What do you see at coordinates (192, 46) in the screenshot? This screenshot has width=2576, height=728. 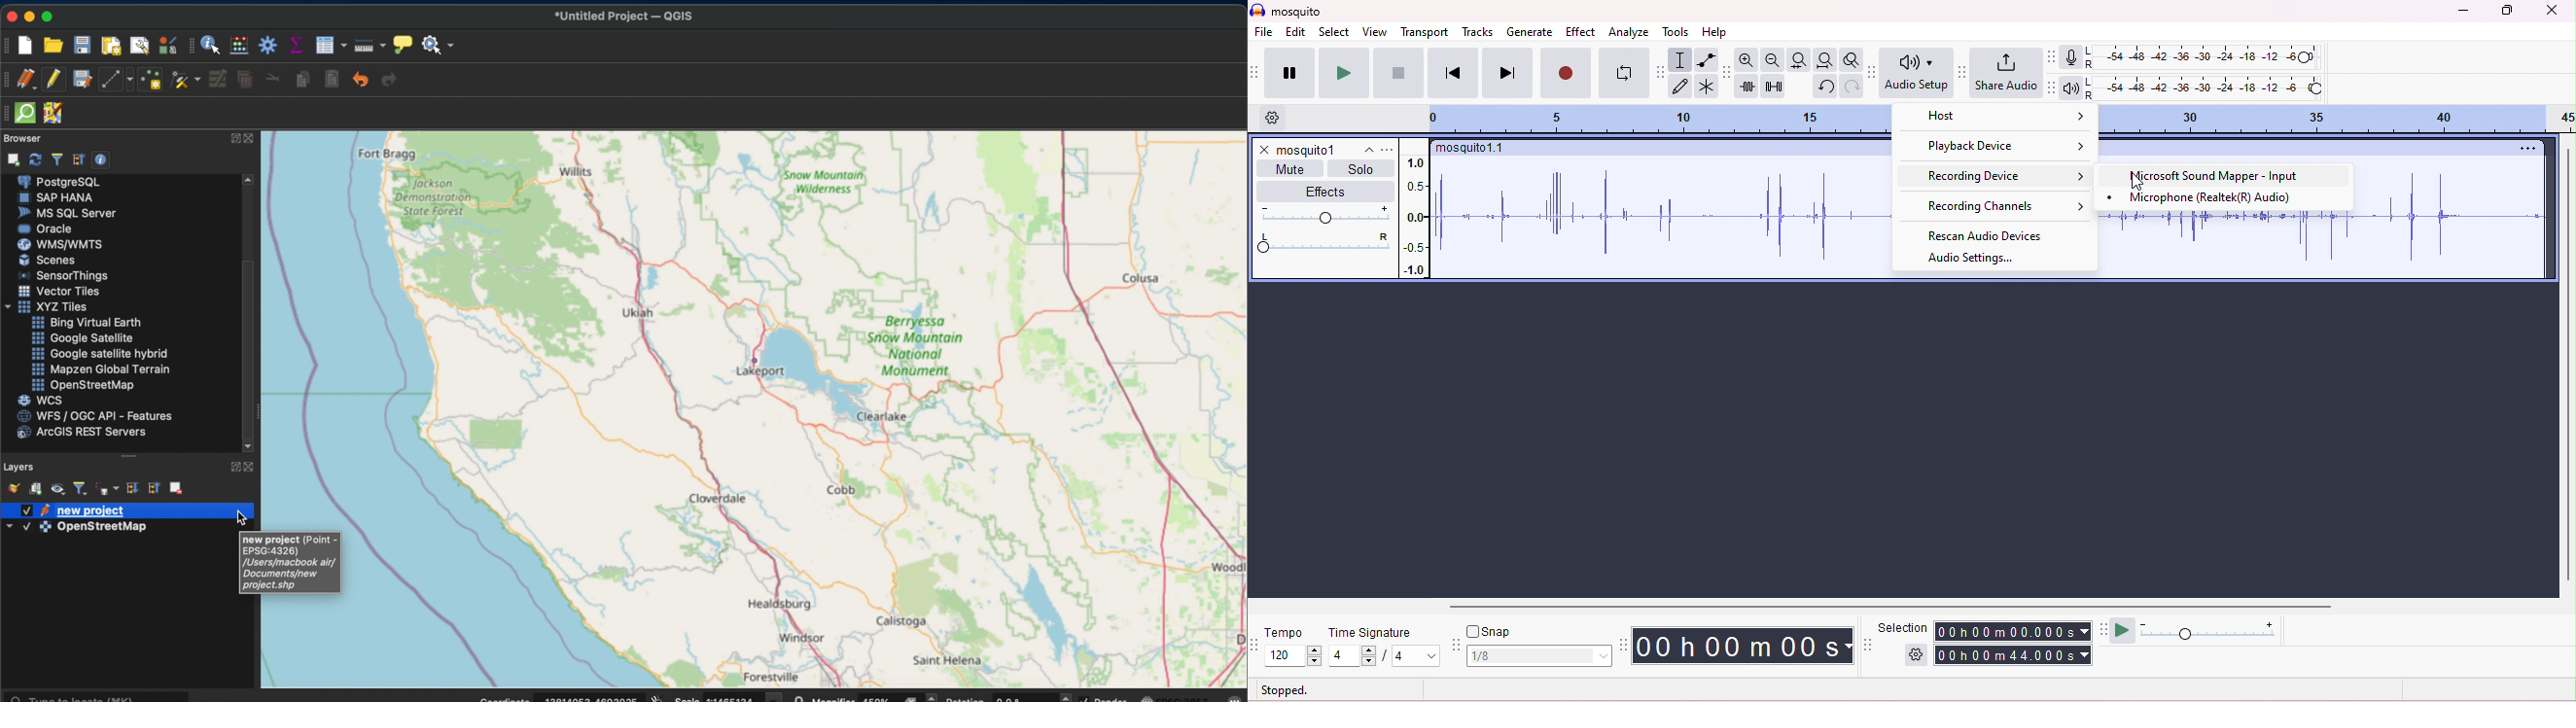 I see `attributes toolbar` at bounding box center [192, 46].